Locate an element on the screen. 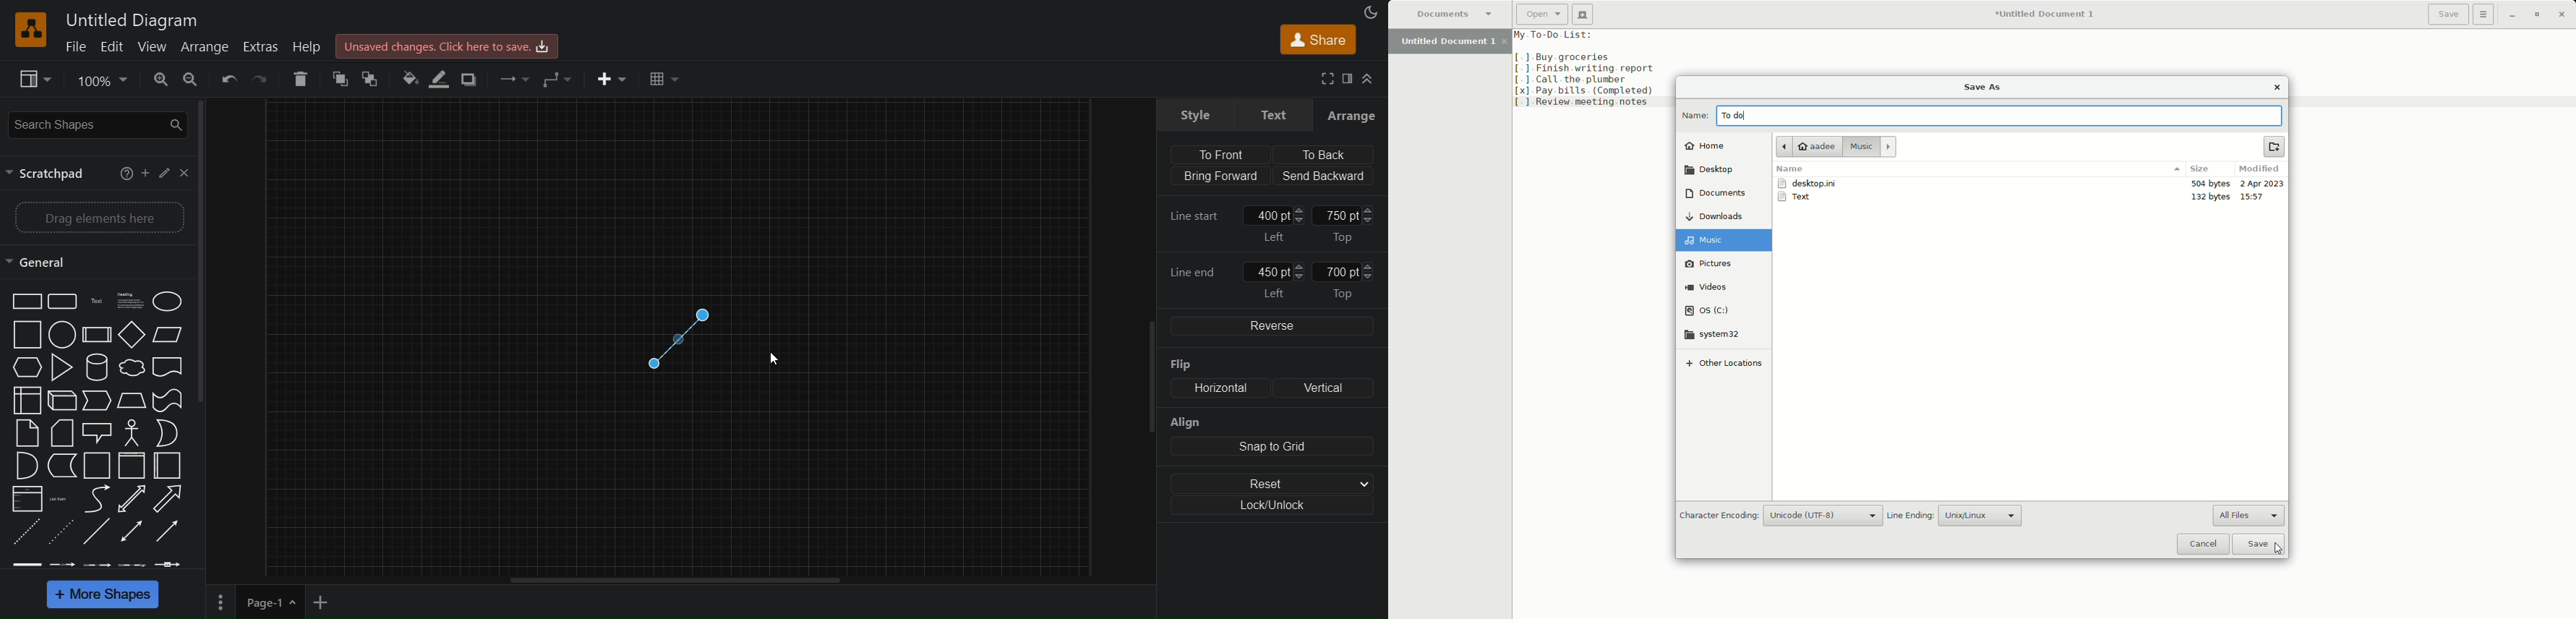 This screenshot has height=644, width=2576. align is located at coordinates (1185, 423).